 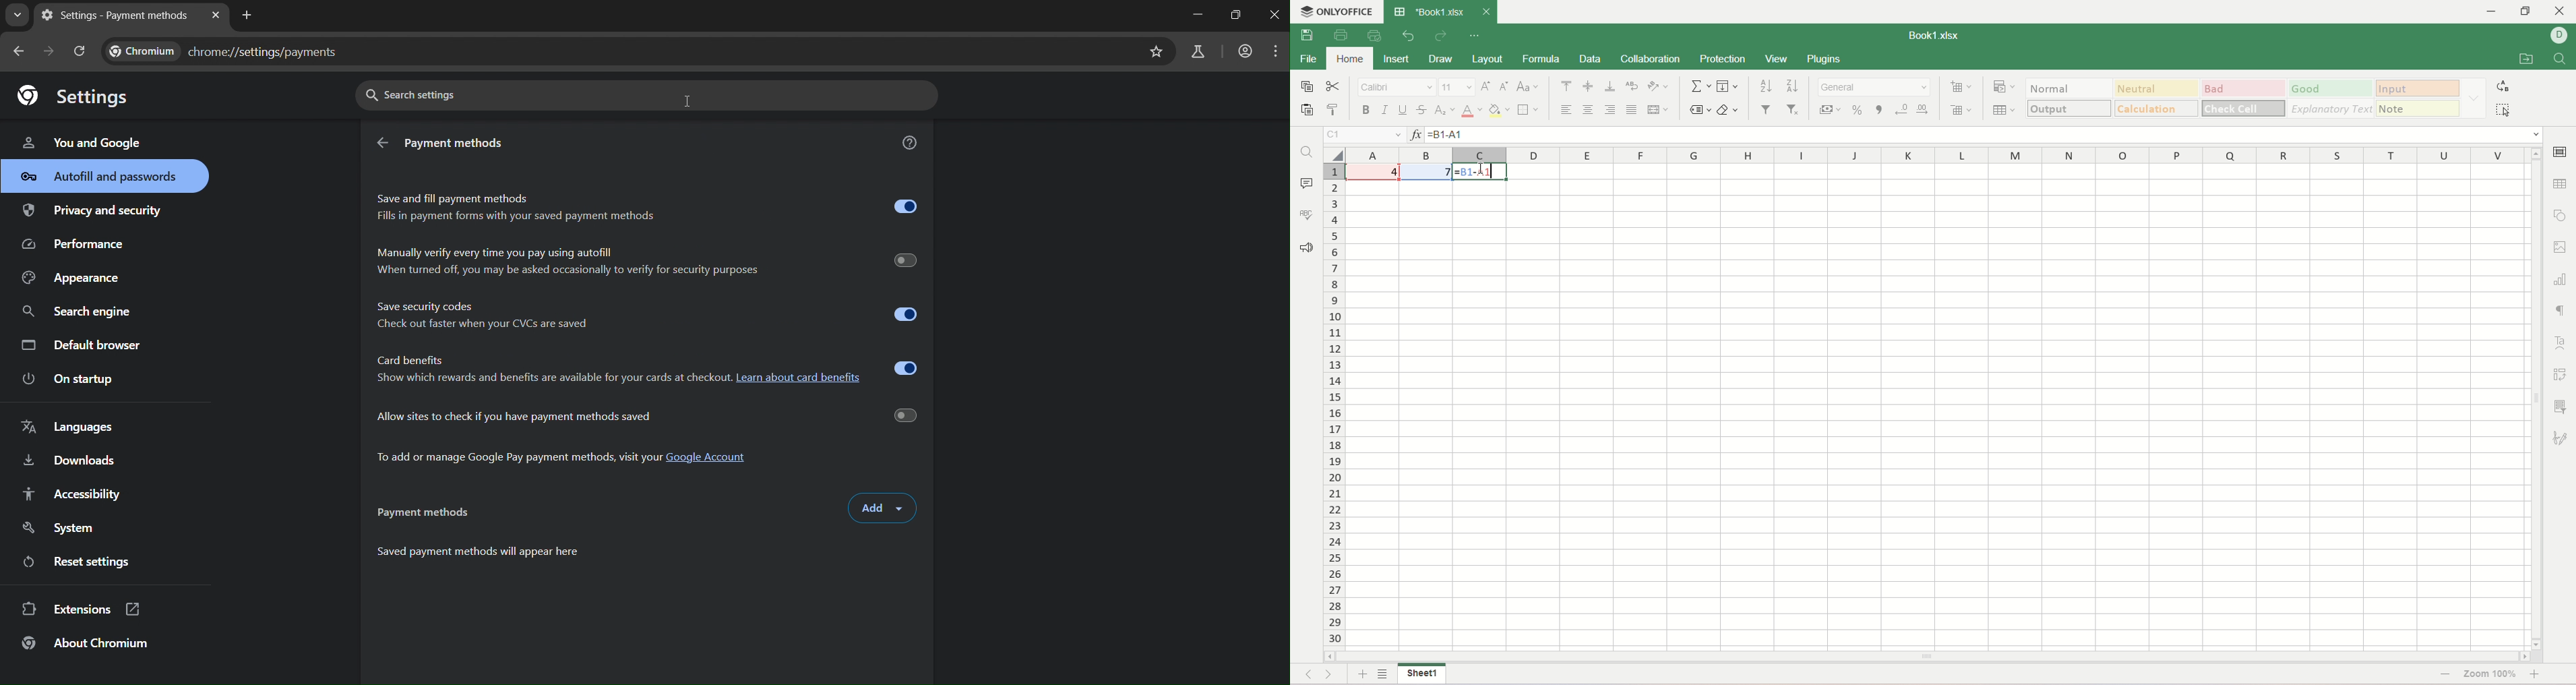 I want to click on border, so click(x=1529, y=109).